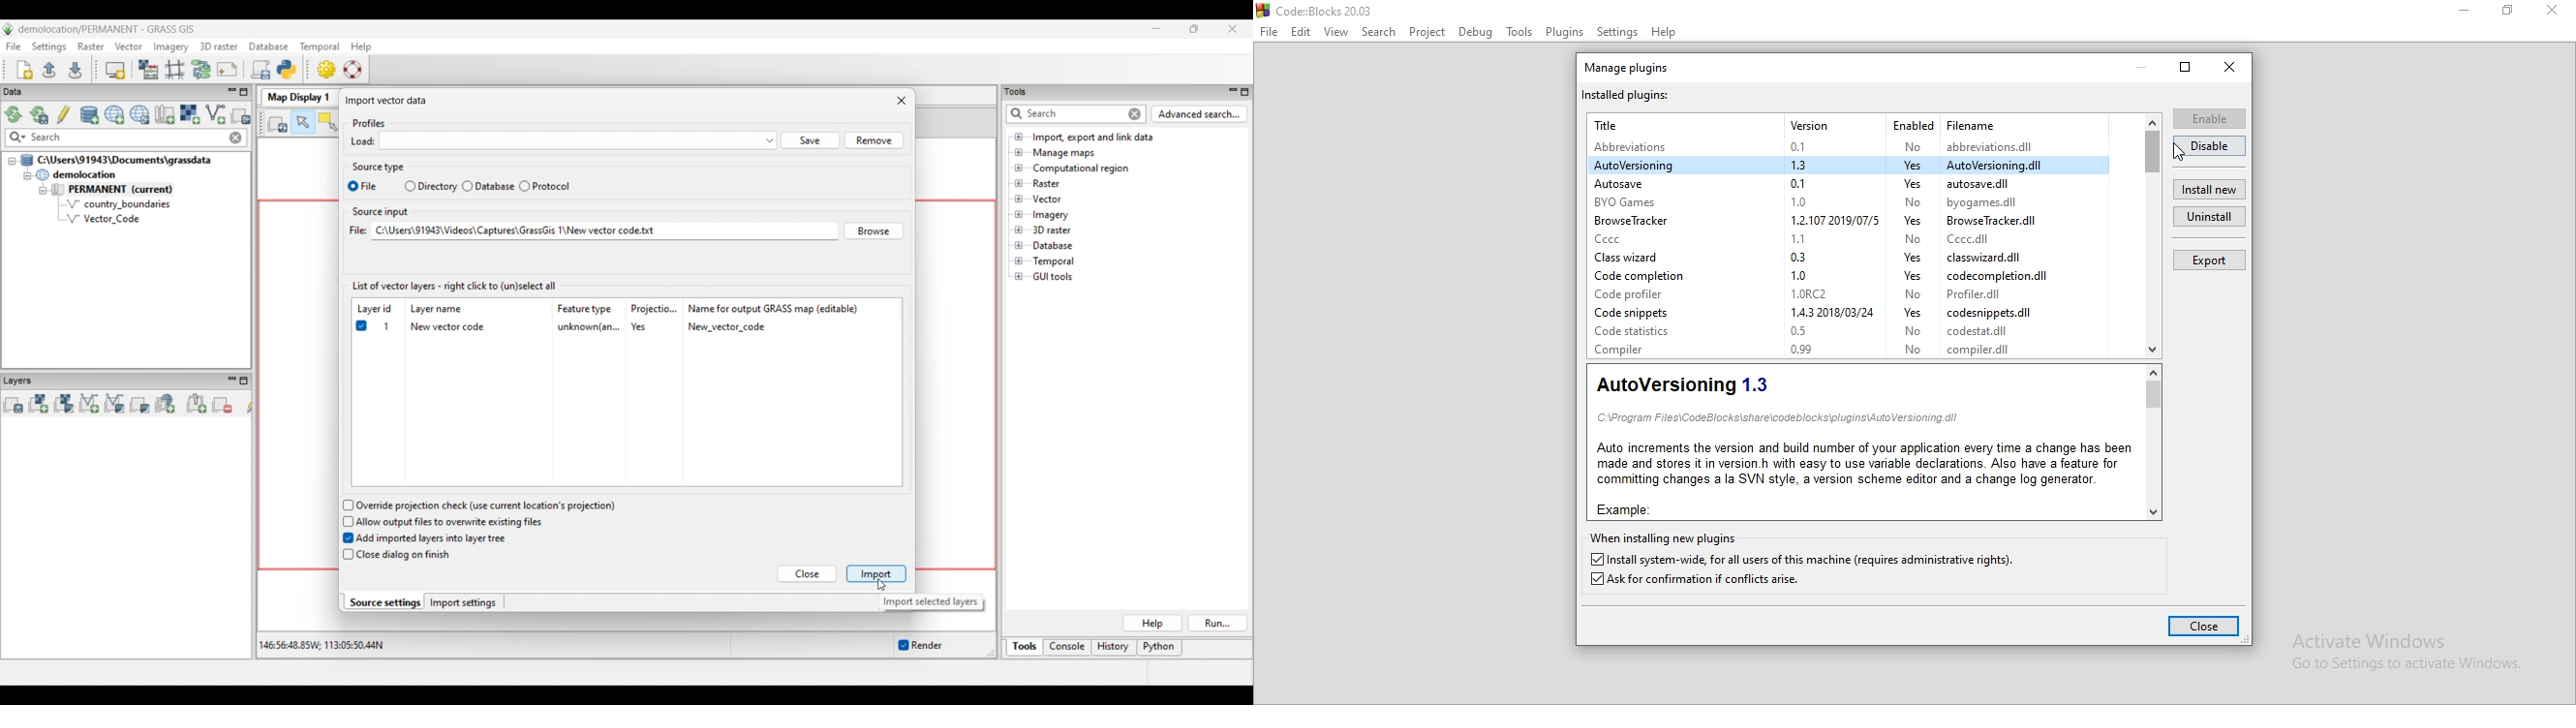 This screenshot has width=2576, height=728. Describe the element at coordinates (1908, 182) in the screenshot. I see `yes` at that location.